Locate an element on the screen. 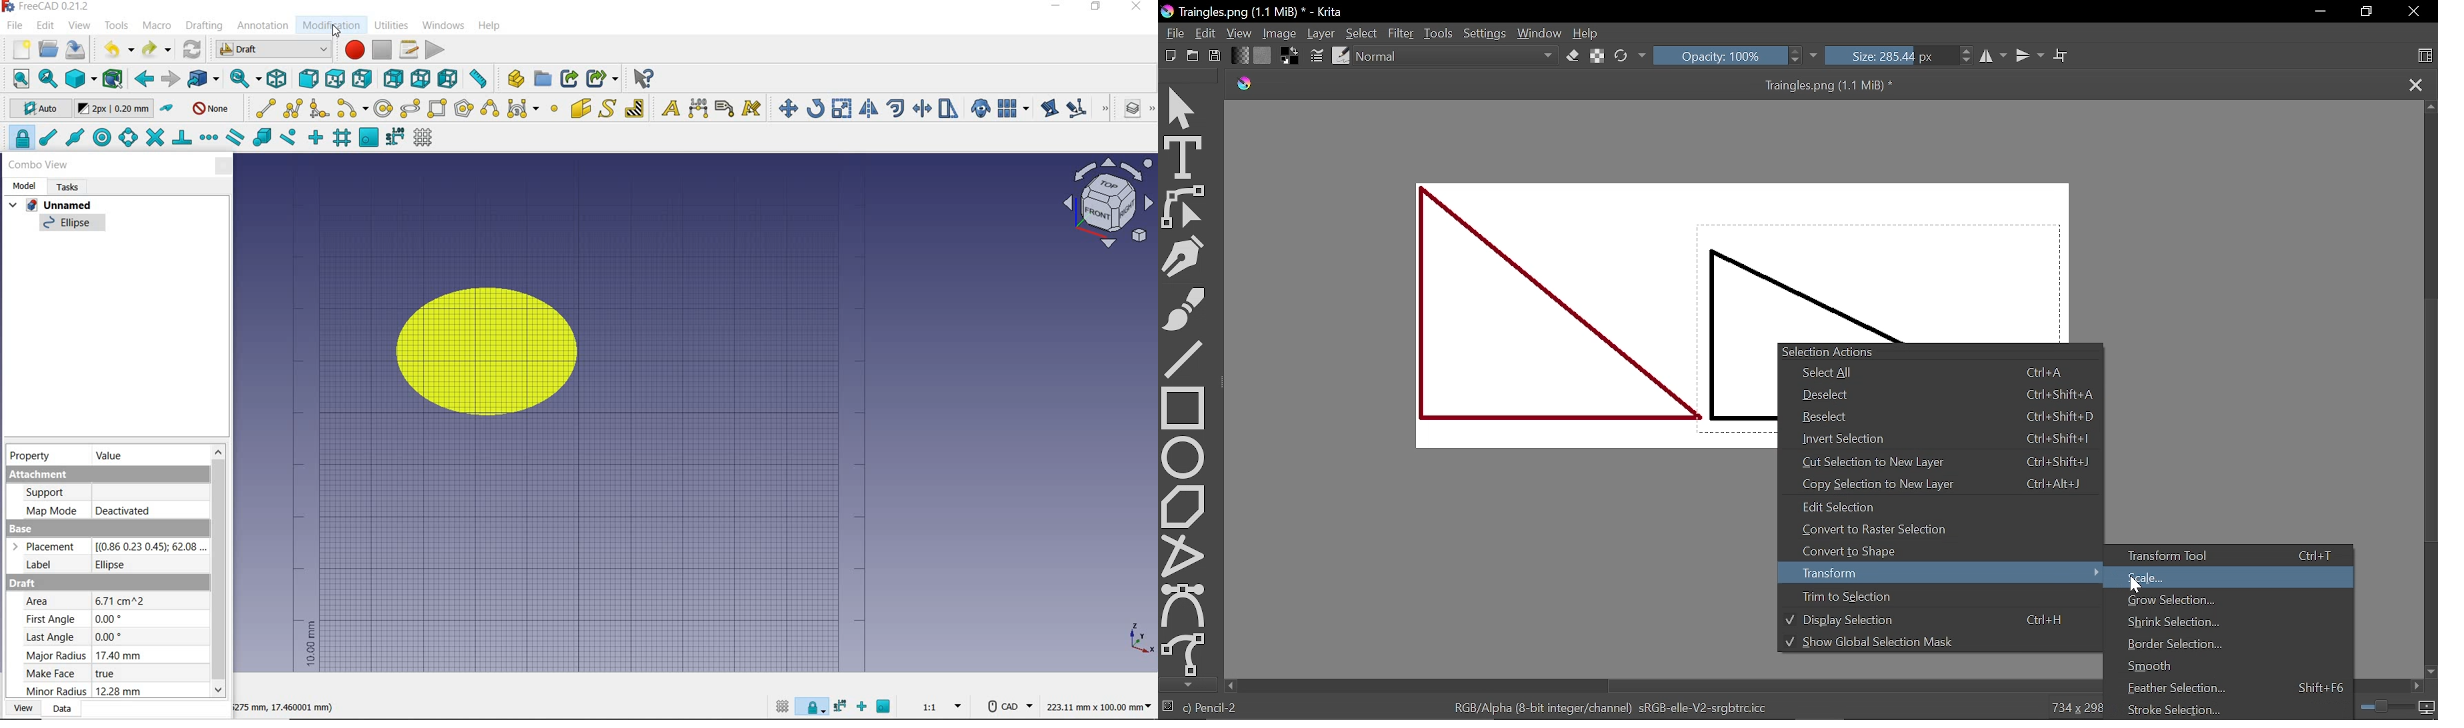  property is located at coordinates (33, 457).